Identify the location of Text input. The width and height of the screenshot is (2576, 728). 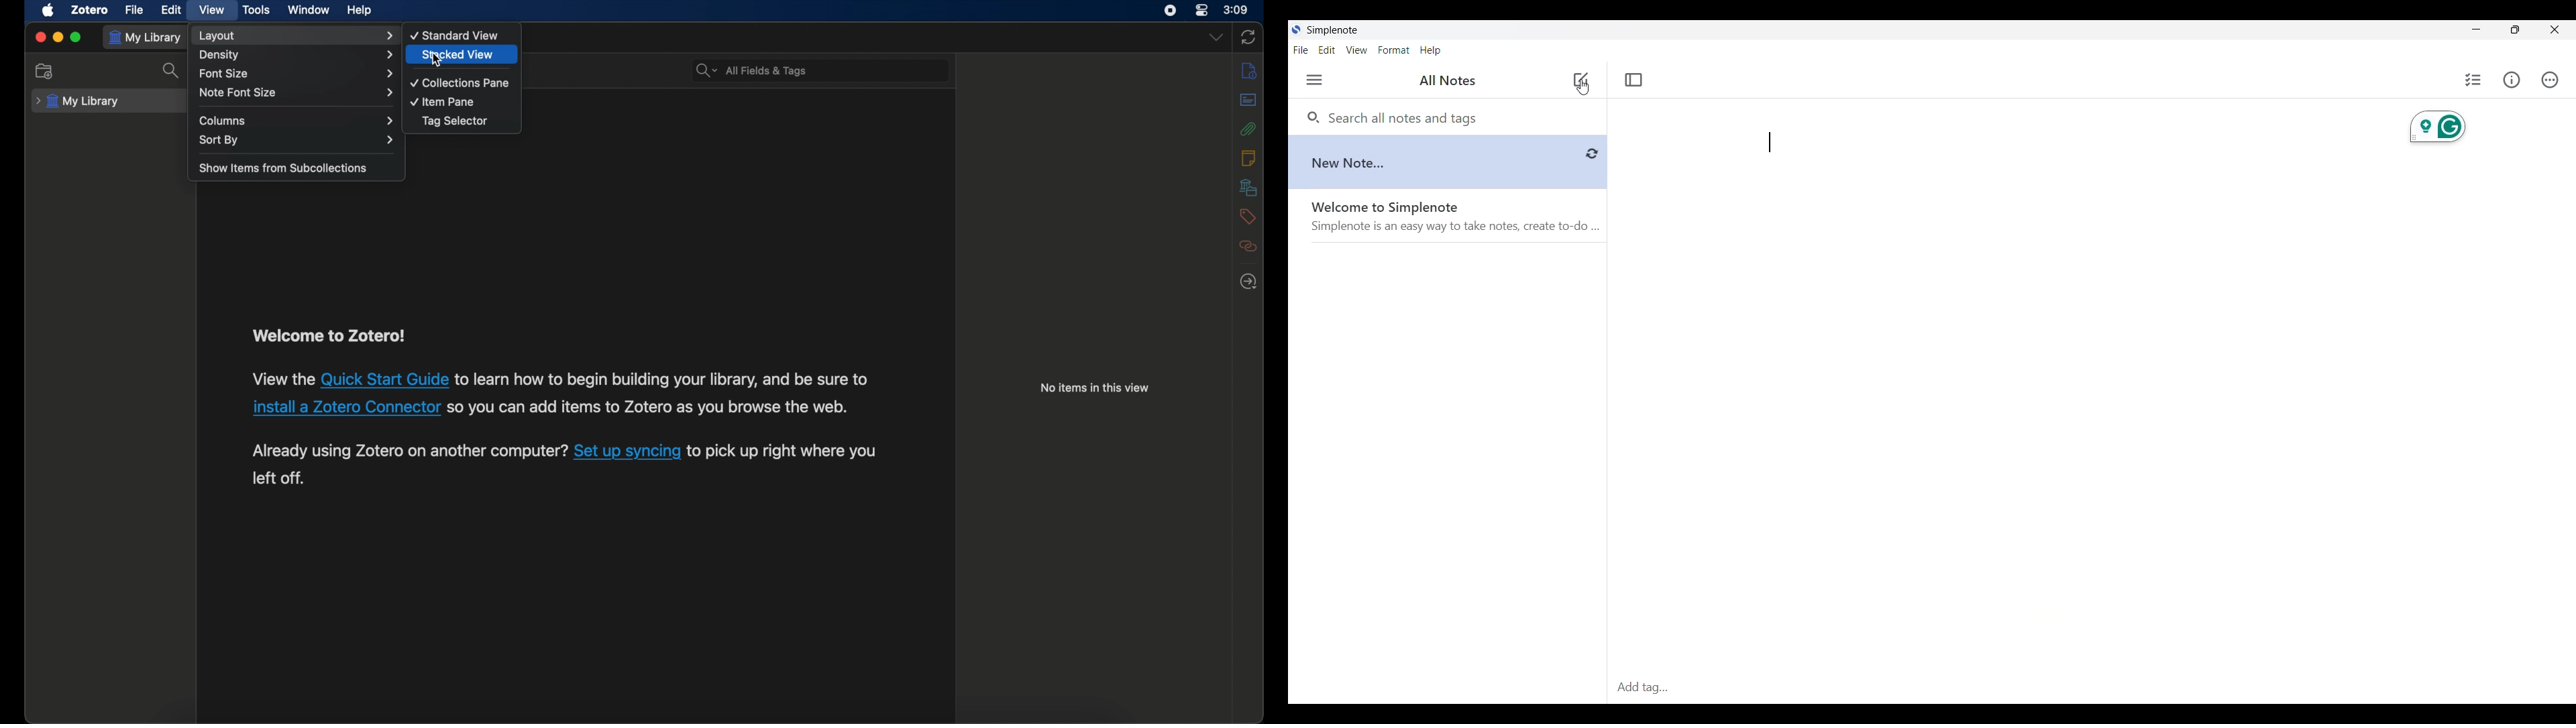
(2059, 393).